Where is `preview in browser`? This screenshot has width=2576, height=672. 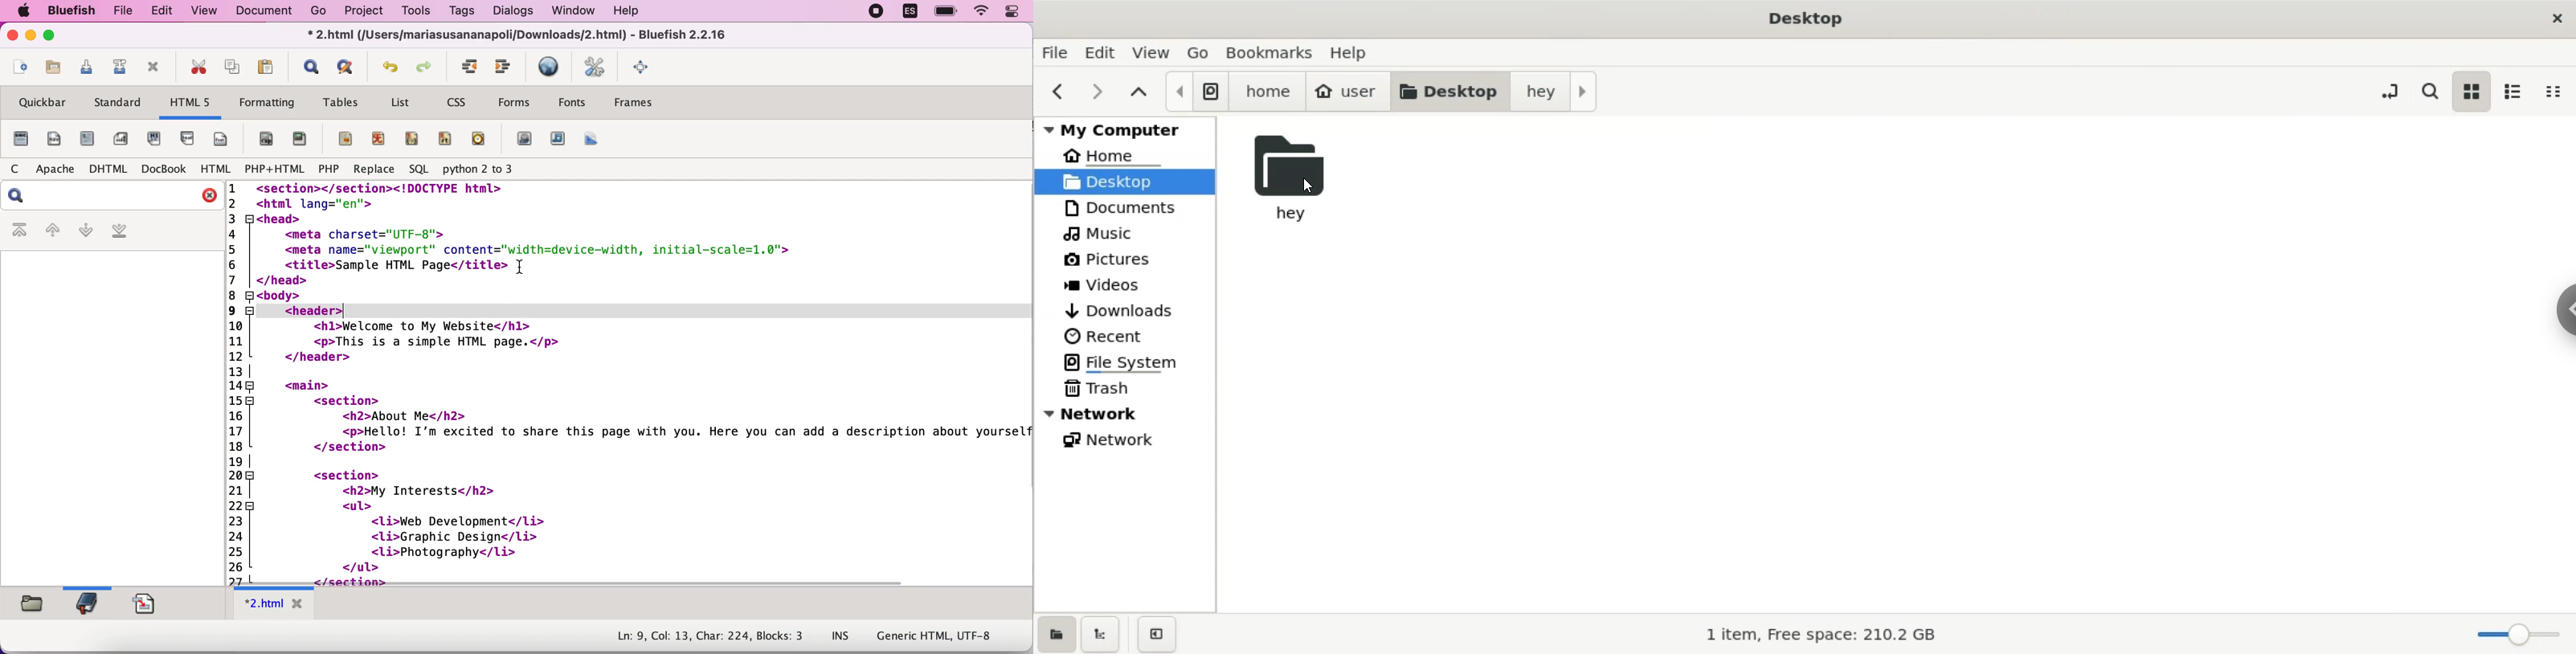
preview in browser is located at coordinates (550, 67).